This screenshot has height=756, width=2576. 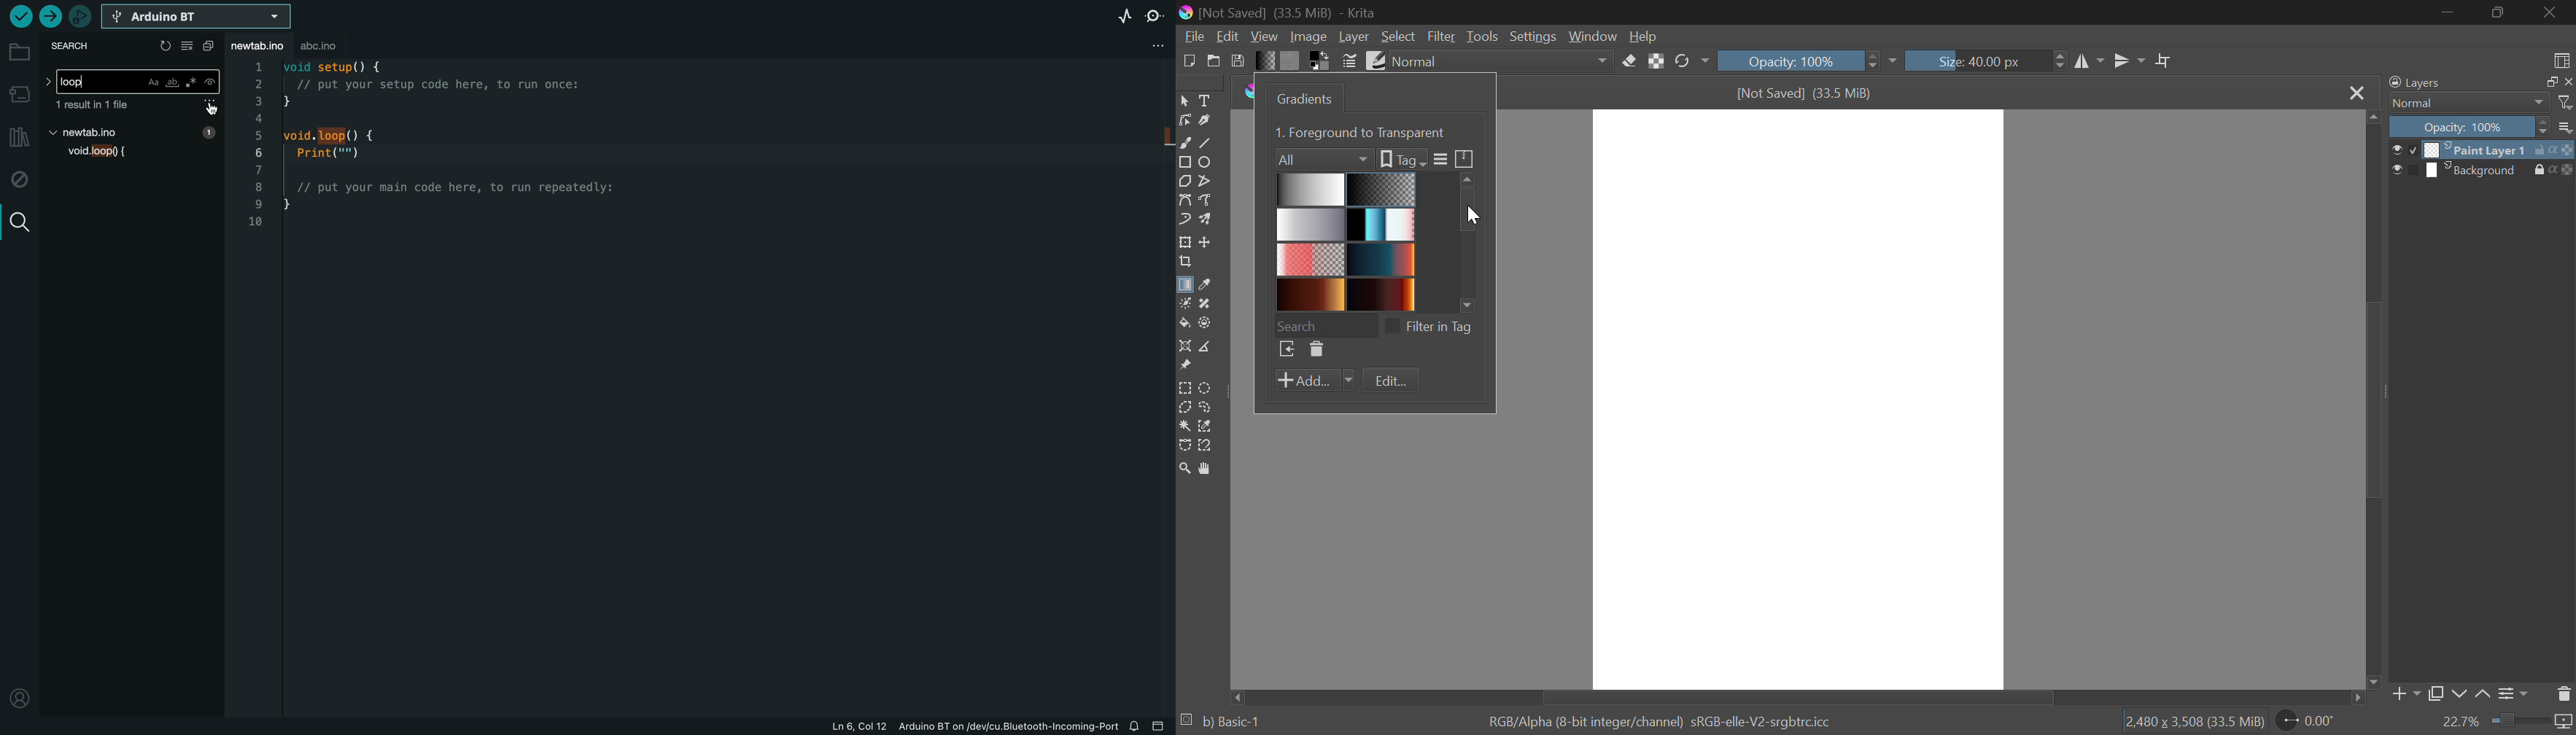 What do you see at coordinates (1324, 158) in the screenshot?
I see `All` at bounding box center [1324, 158].